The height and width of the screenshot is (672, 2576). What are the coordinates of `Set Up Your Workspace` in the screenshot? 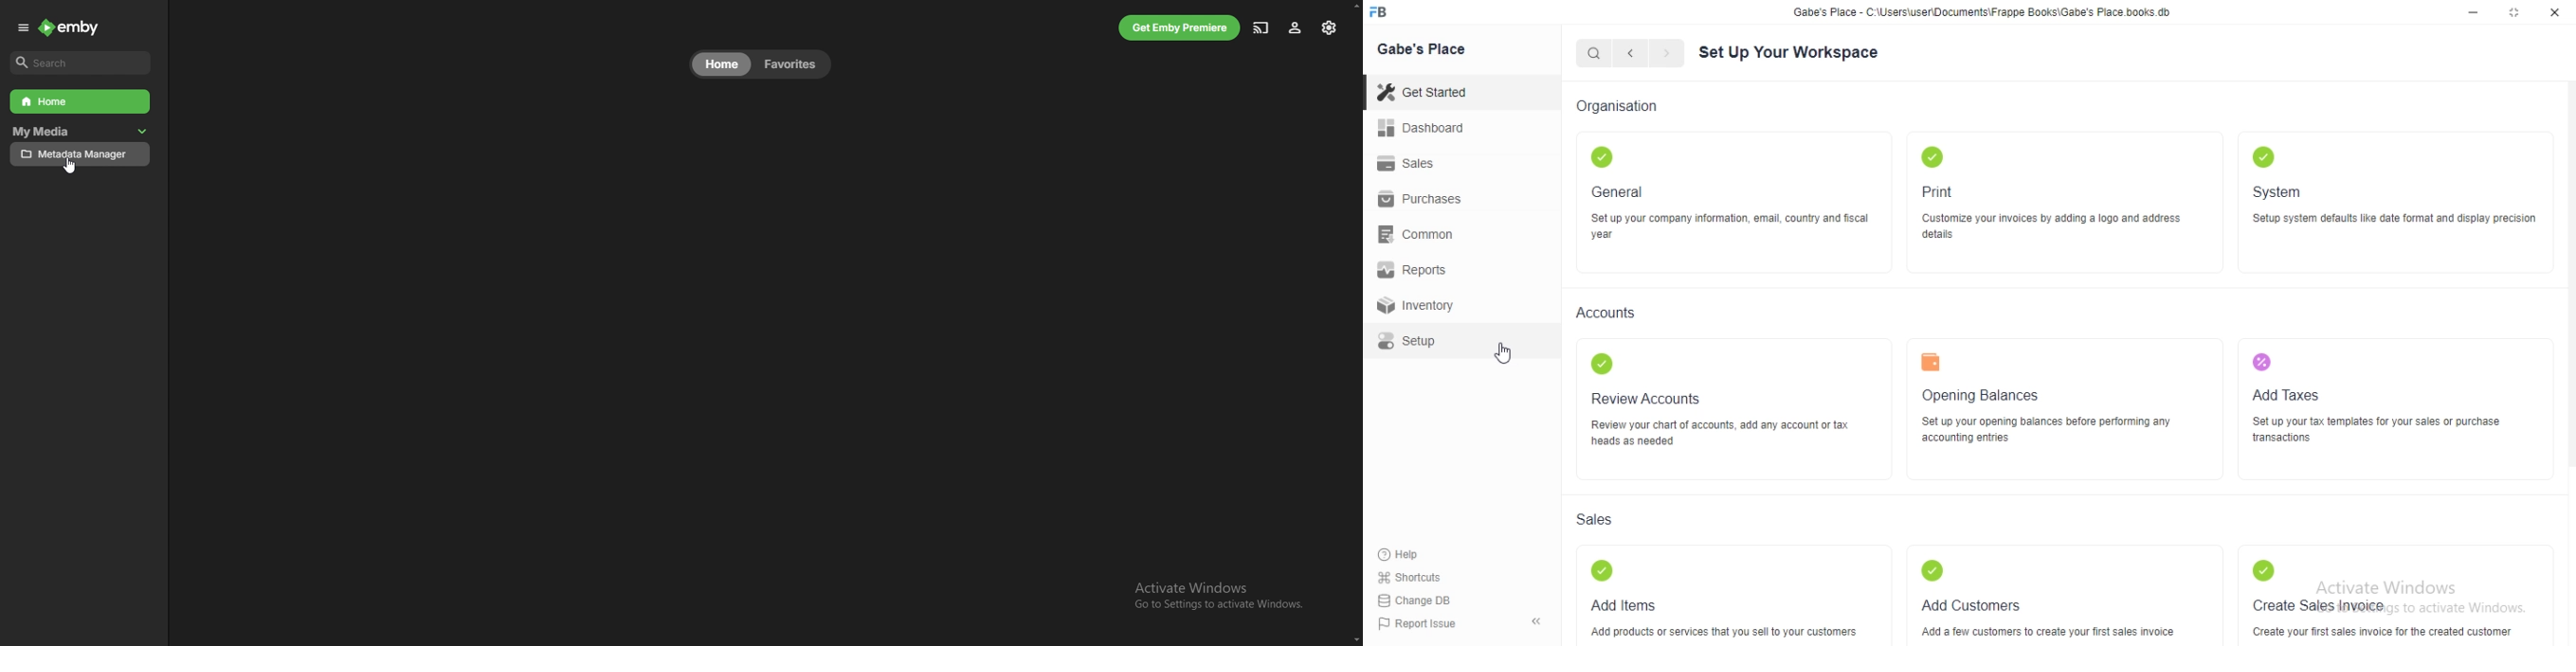 It's located at (1787, 54).